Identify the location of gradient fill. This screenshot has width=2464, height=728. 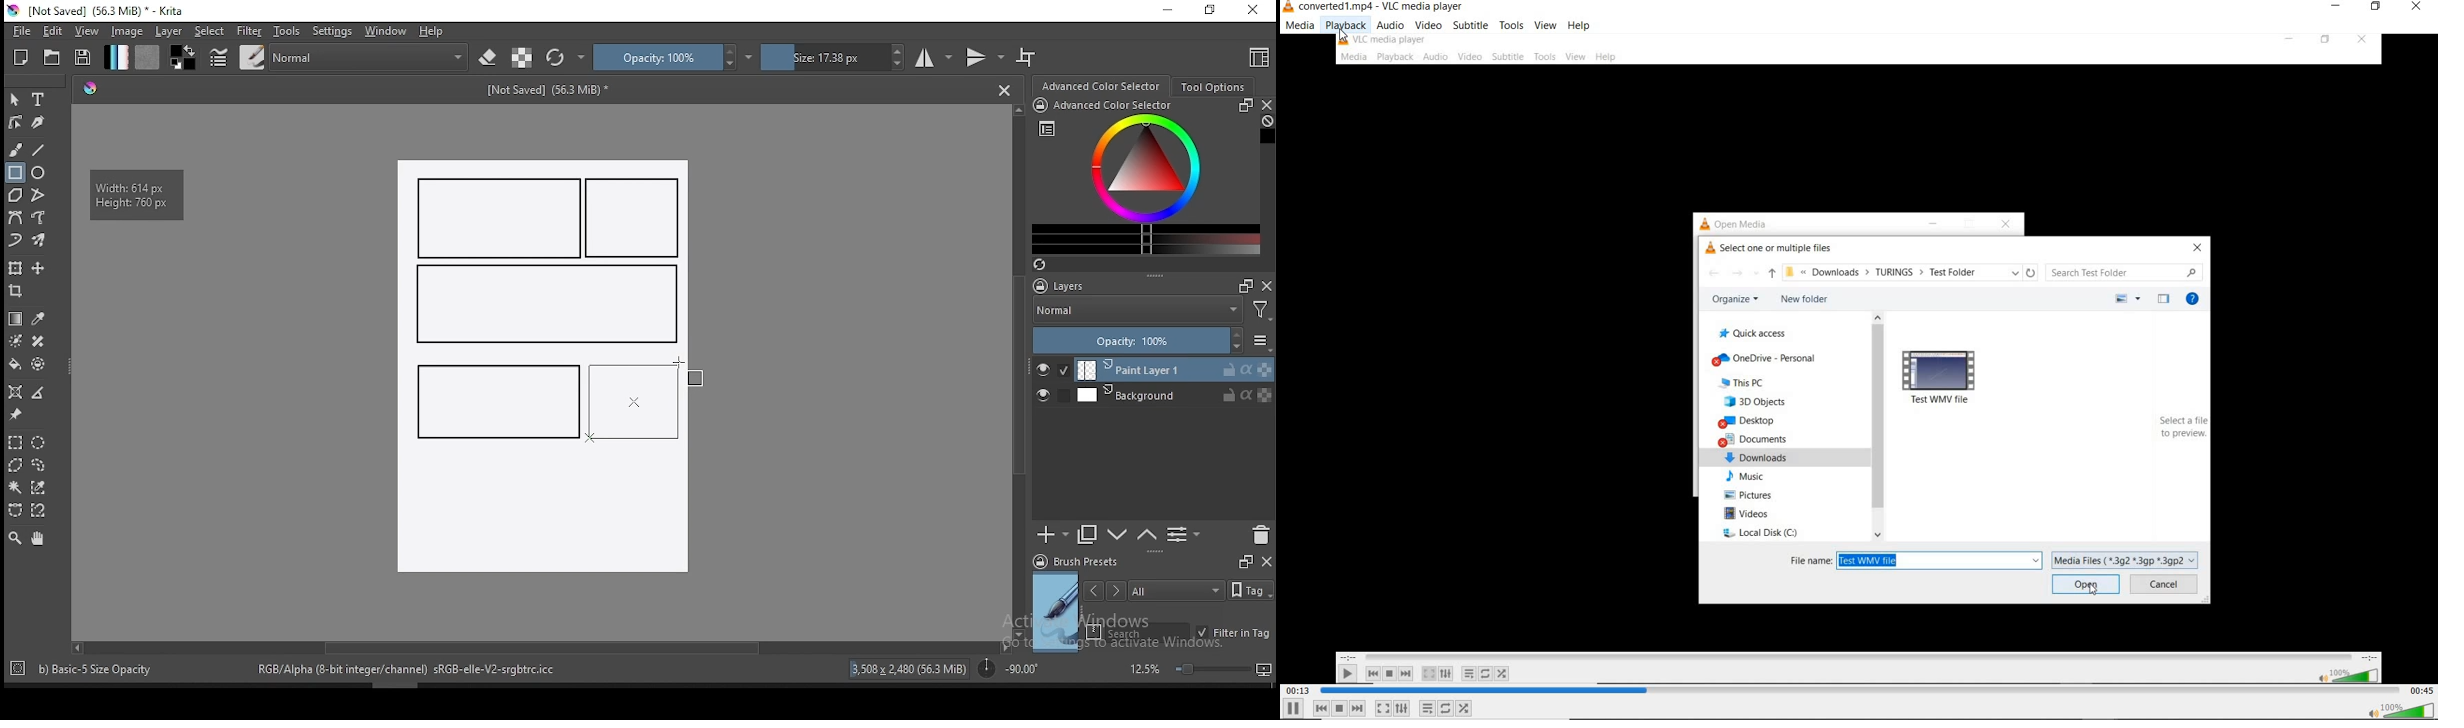
(116, 57).